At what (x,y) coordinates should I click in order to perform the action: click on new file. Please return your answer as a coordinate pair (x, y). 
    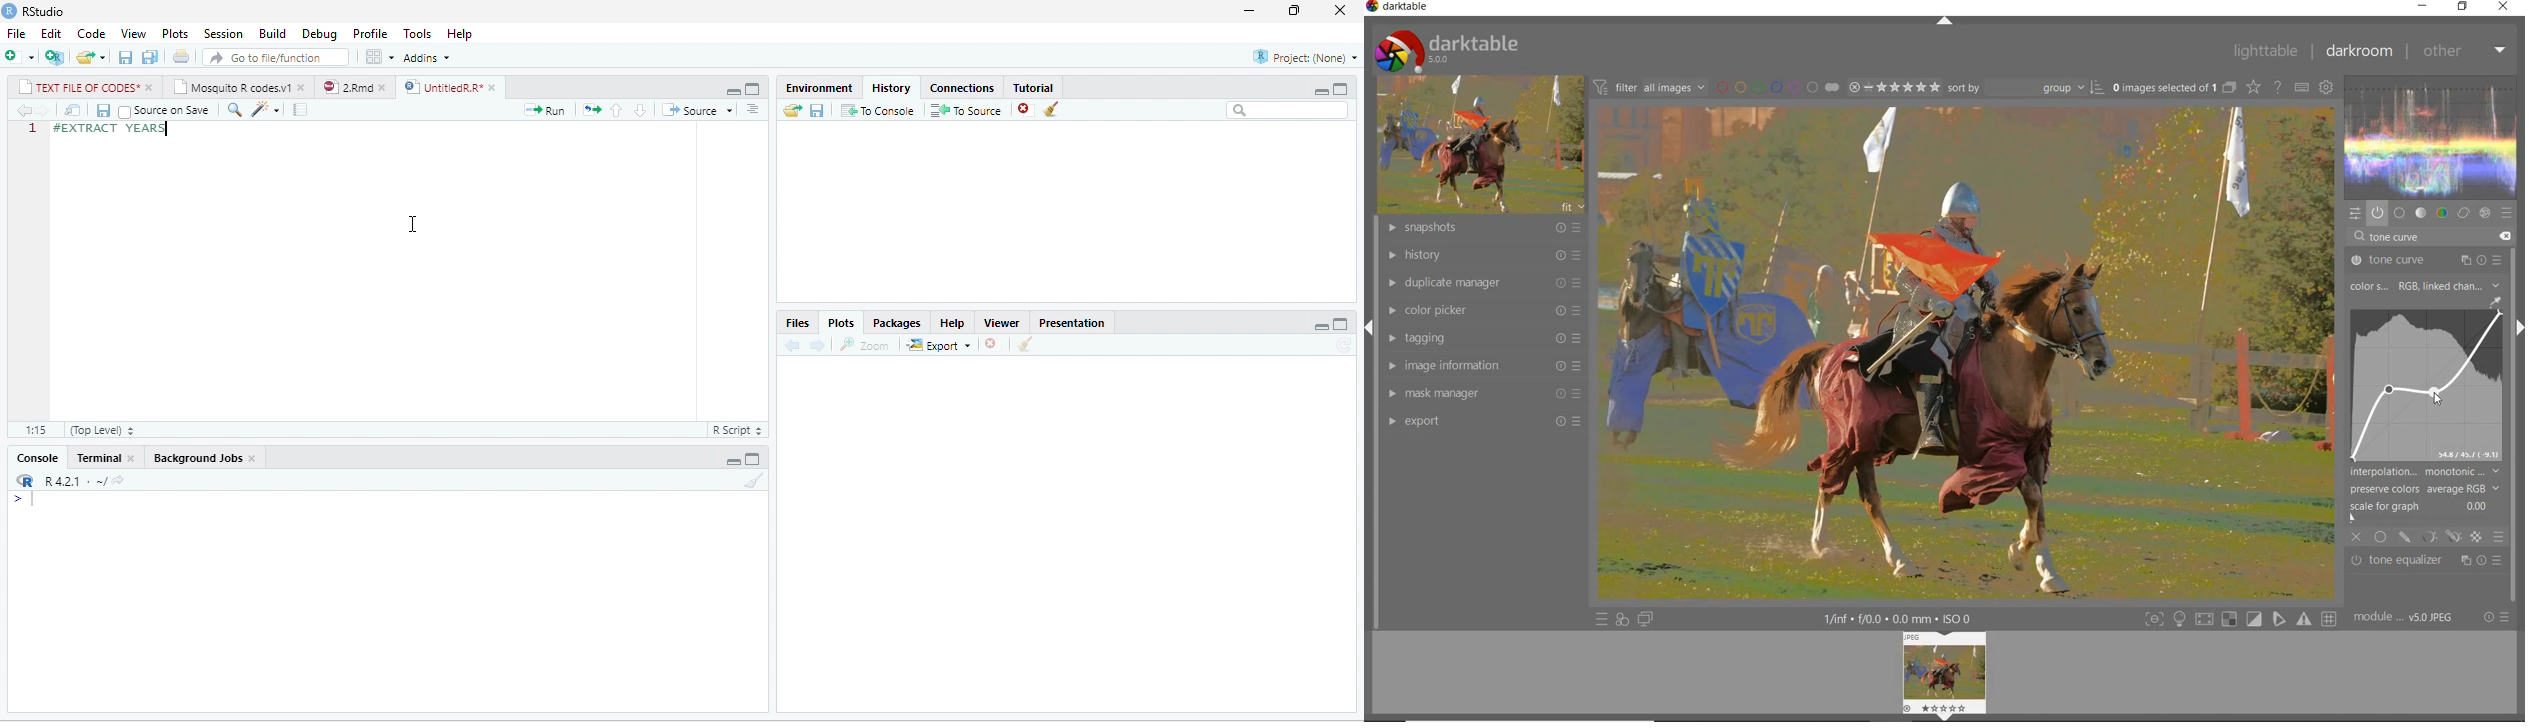
    Looking at the image, I should click on (20, 57).